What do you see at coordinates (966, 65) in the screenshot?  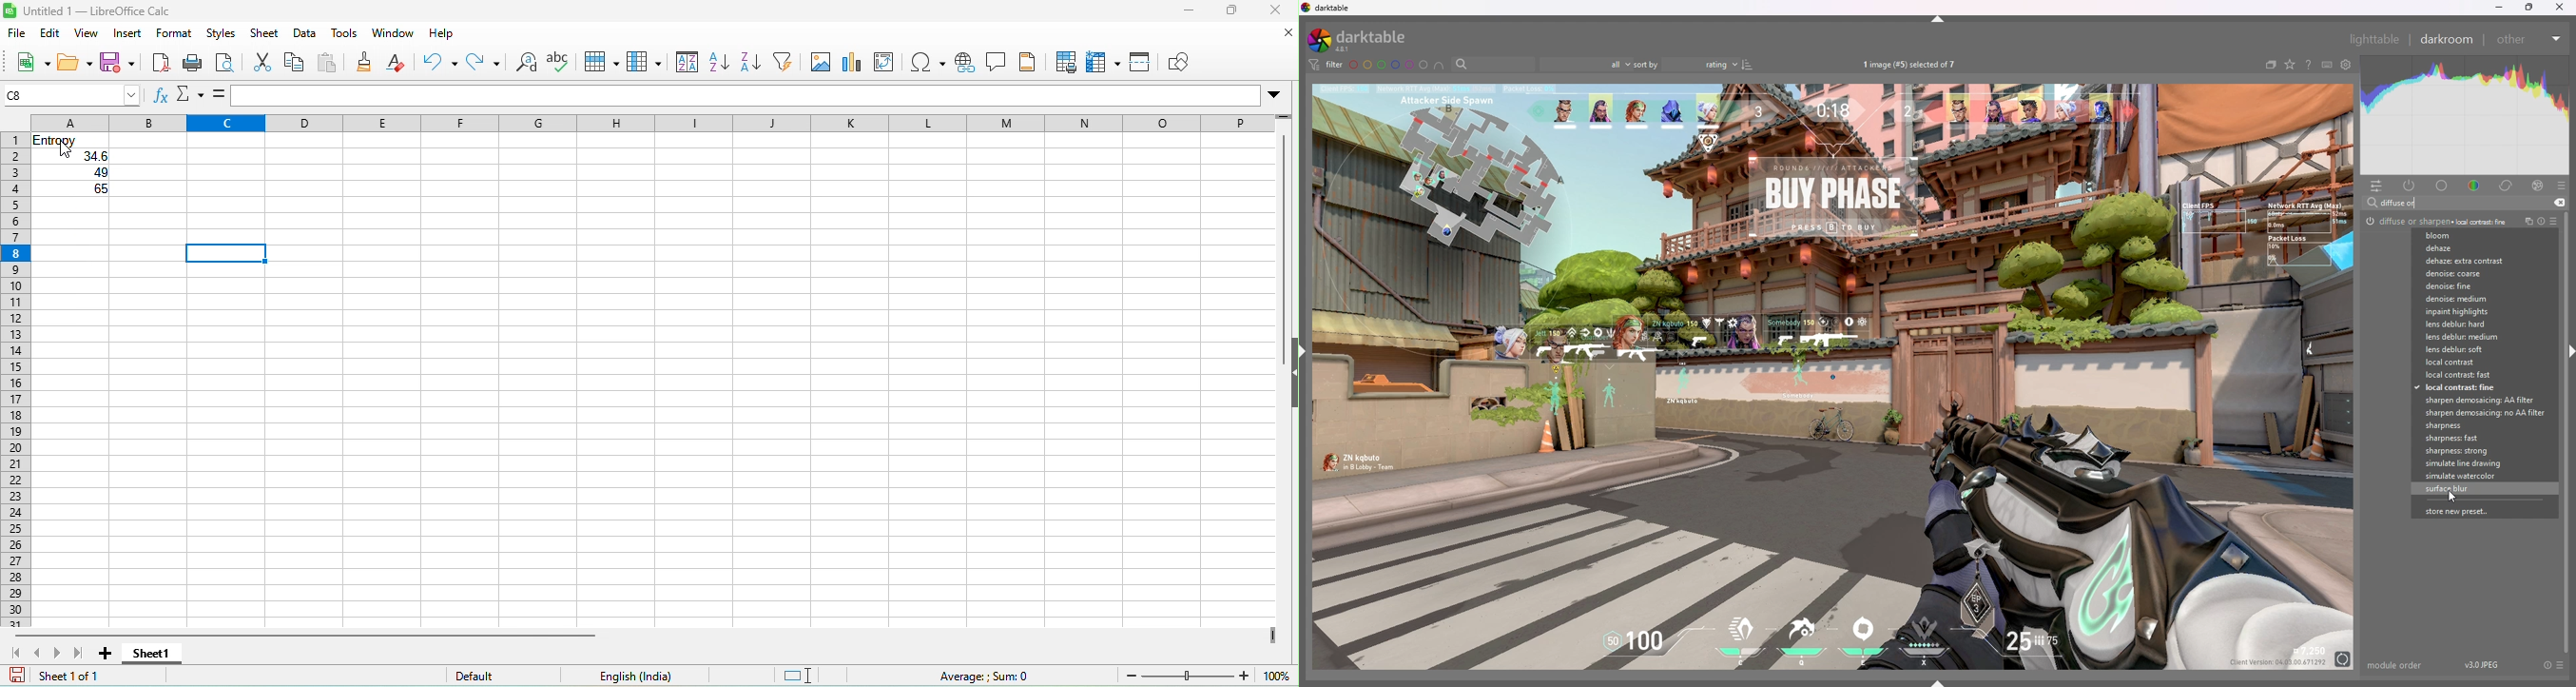 I see `hyperlink` at bounding box center [966, 65].